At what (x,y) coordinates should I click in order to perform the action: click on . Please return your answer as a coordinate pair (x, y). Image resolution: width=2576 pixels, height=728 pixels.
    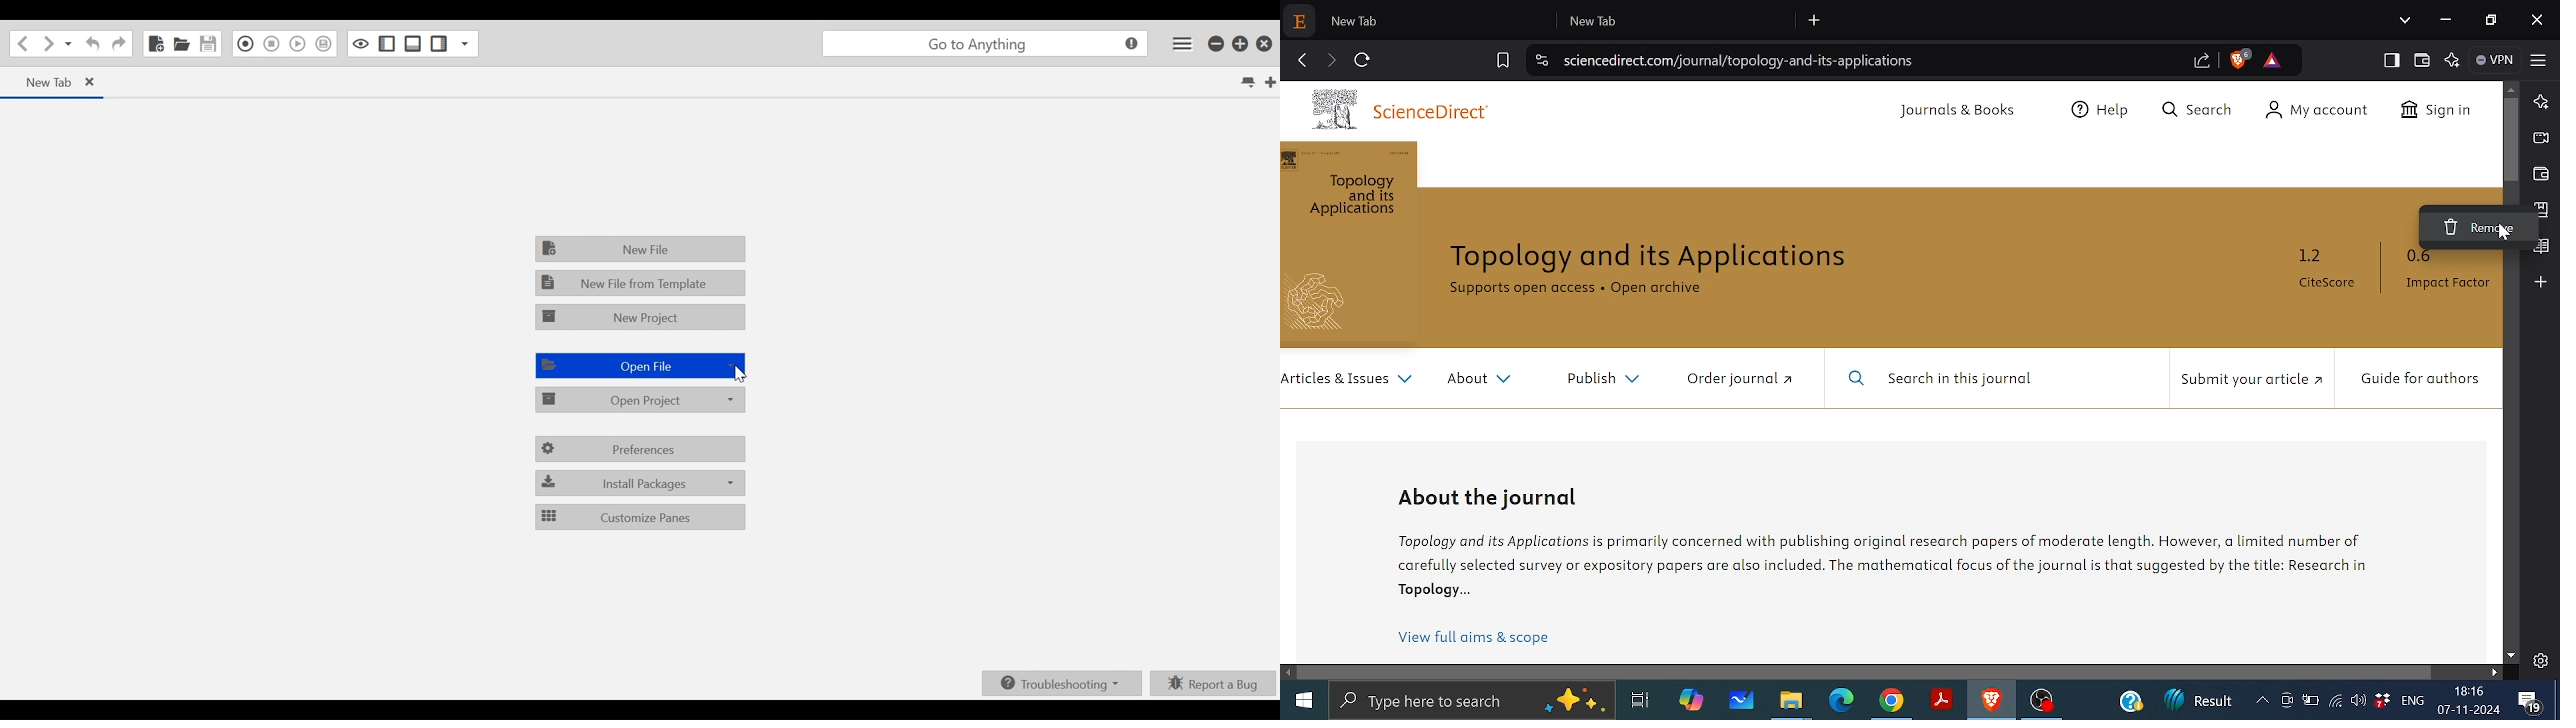
    Looking at the image, I should click on (2413, 701).